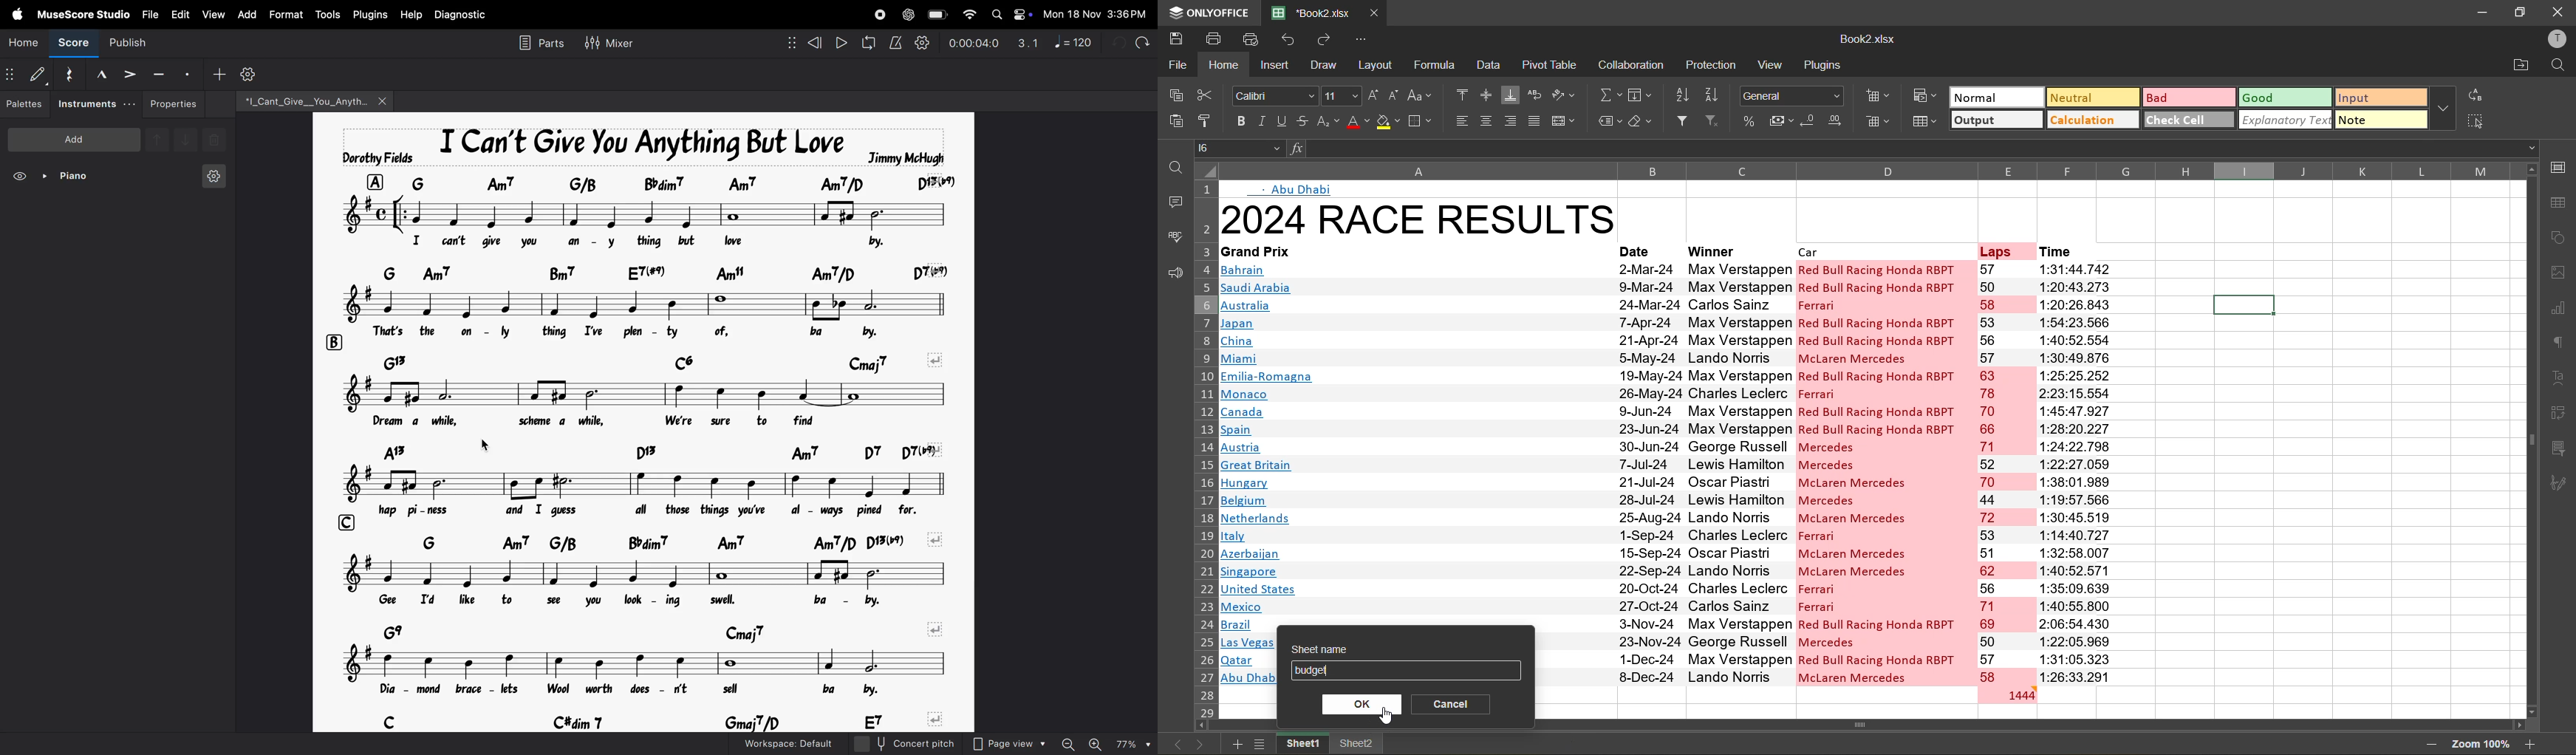  Describe the element at coordinates (686, 182) in the screenshot. I see `chord symbol` at that location.